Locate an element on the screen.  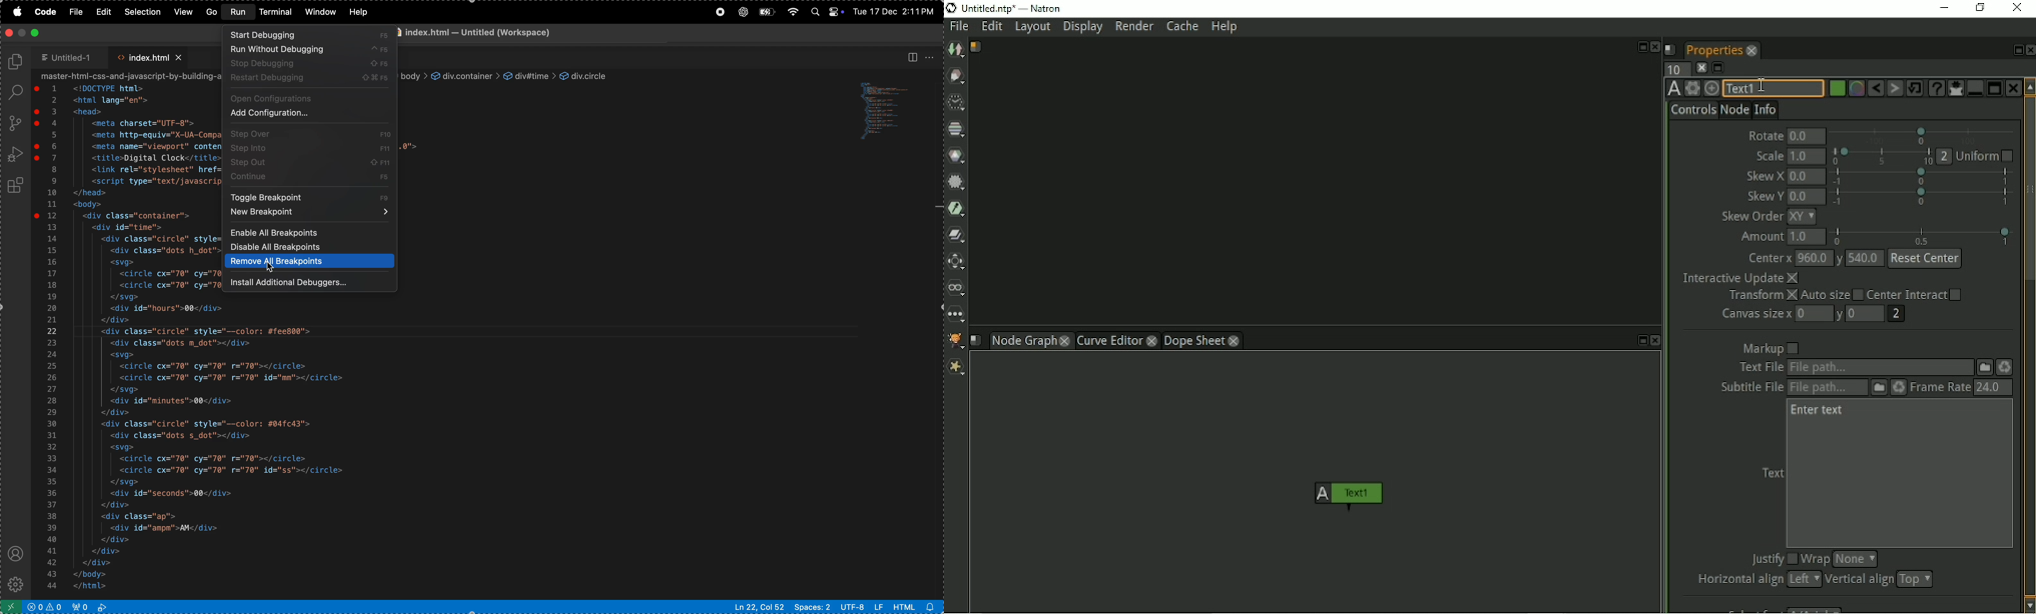
utf -8 lf is located at coordinates (862, 607).